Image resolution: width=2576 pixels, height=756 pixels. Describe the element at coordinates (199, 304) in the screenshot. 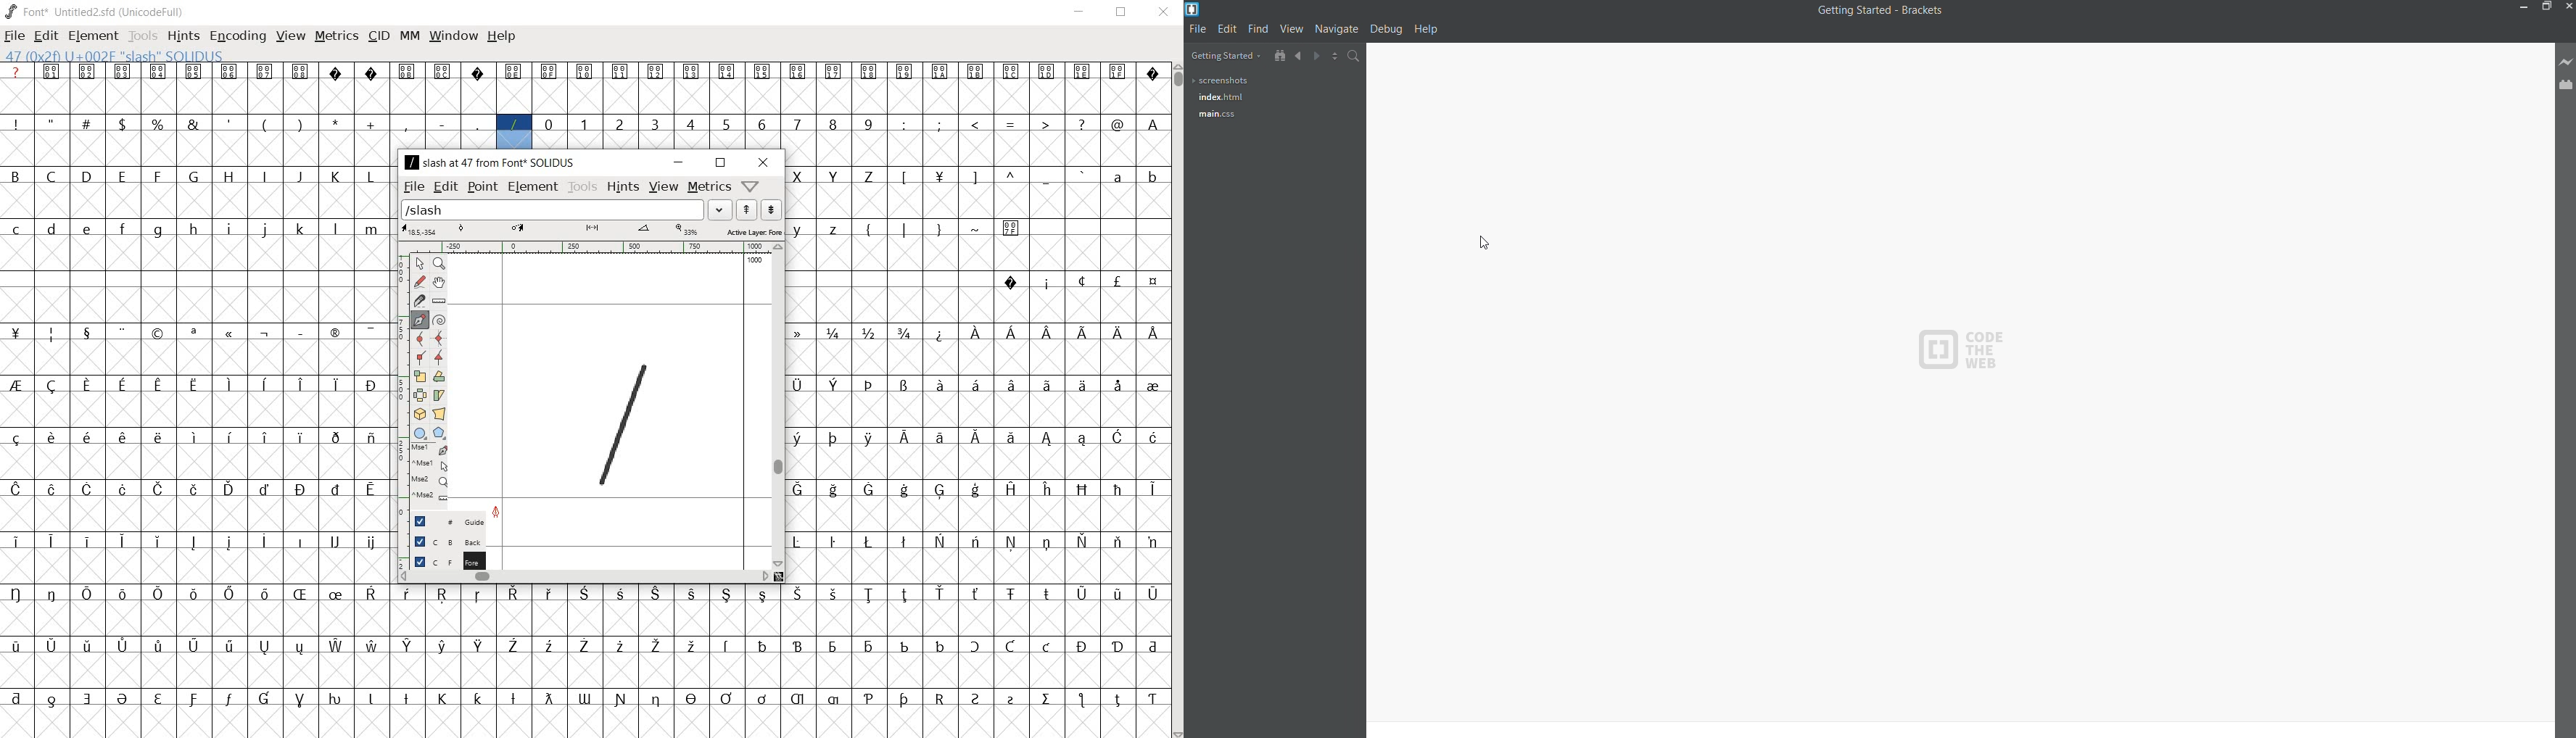

I see `empty cells` at that location.